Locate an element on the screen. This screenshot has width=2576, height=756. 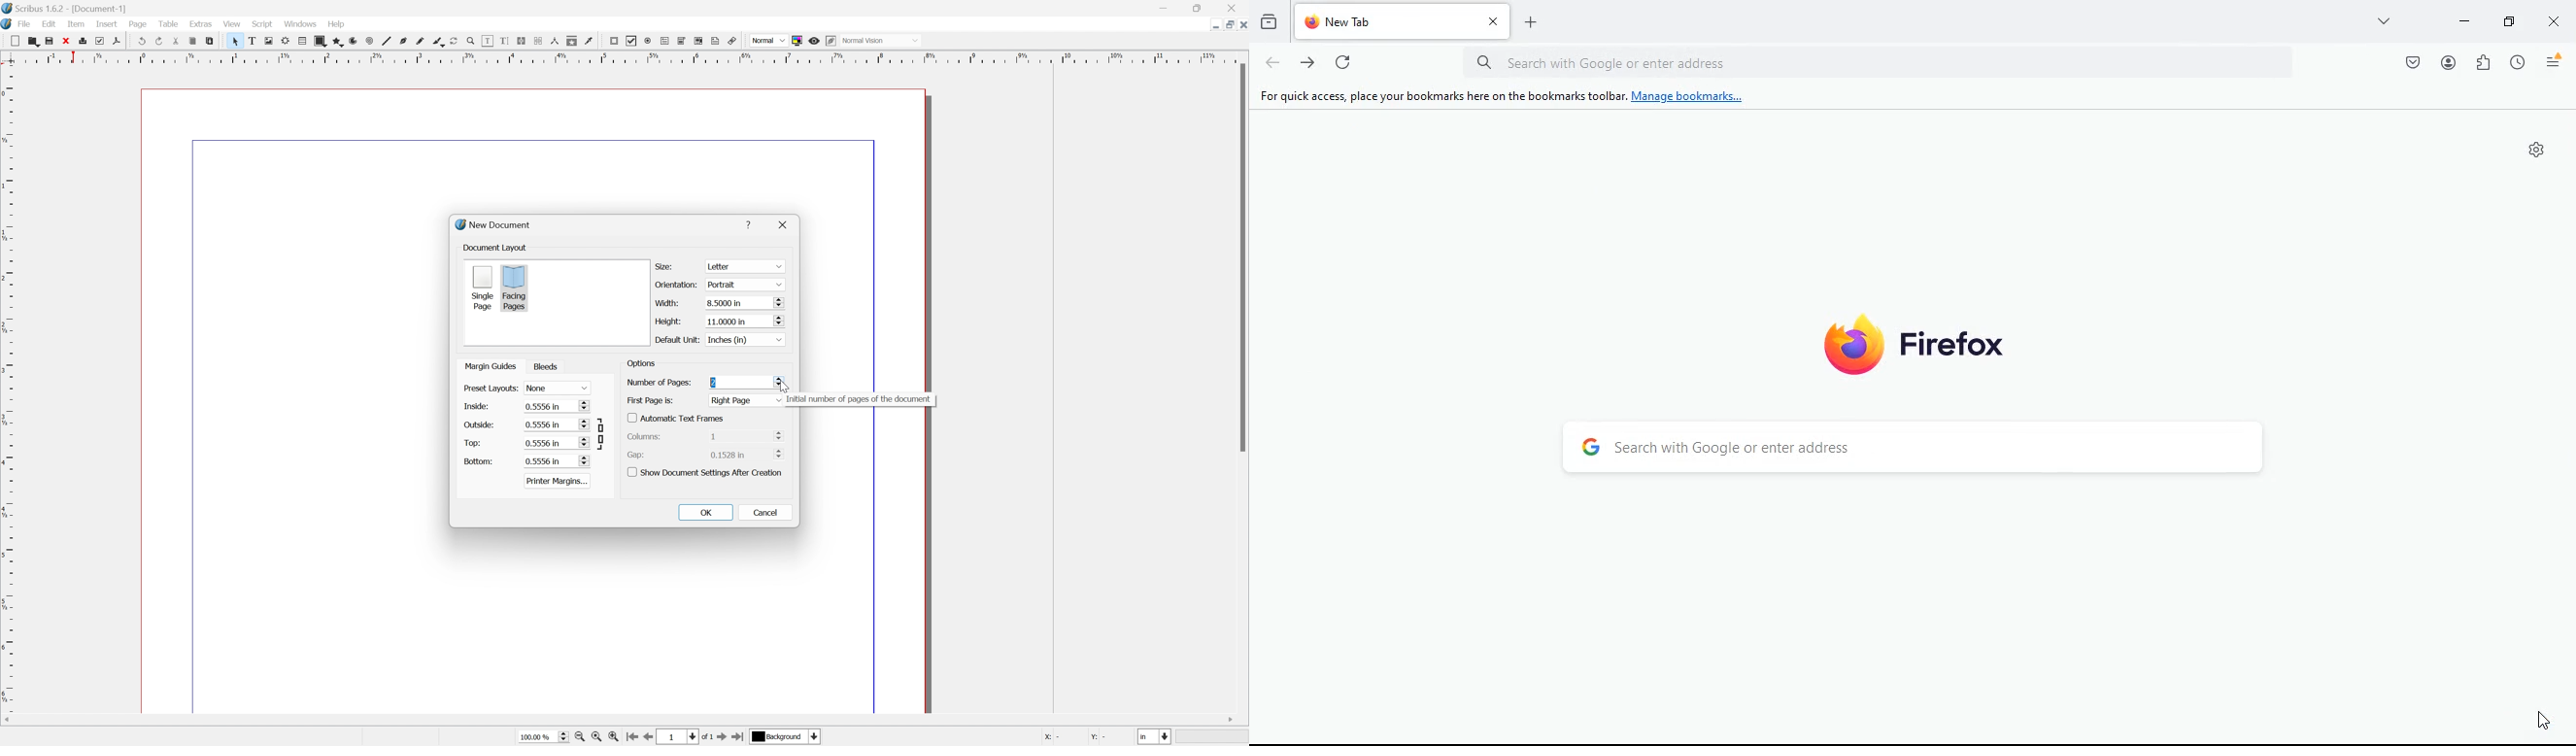
Show document settings after creation is located at coordinates (708, 472).